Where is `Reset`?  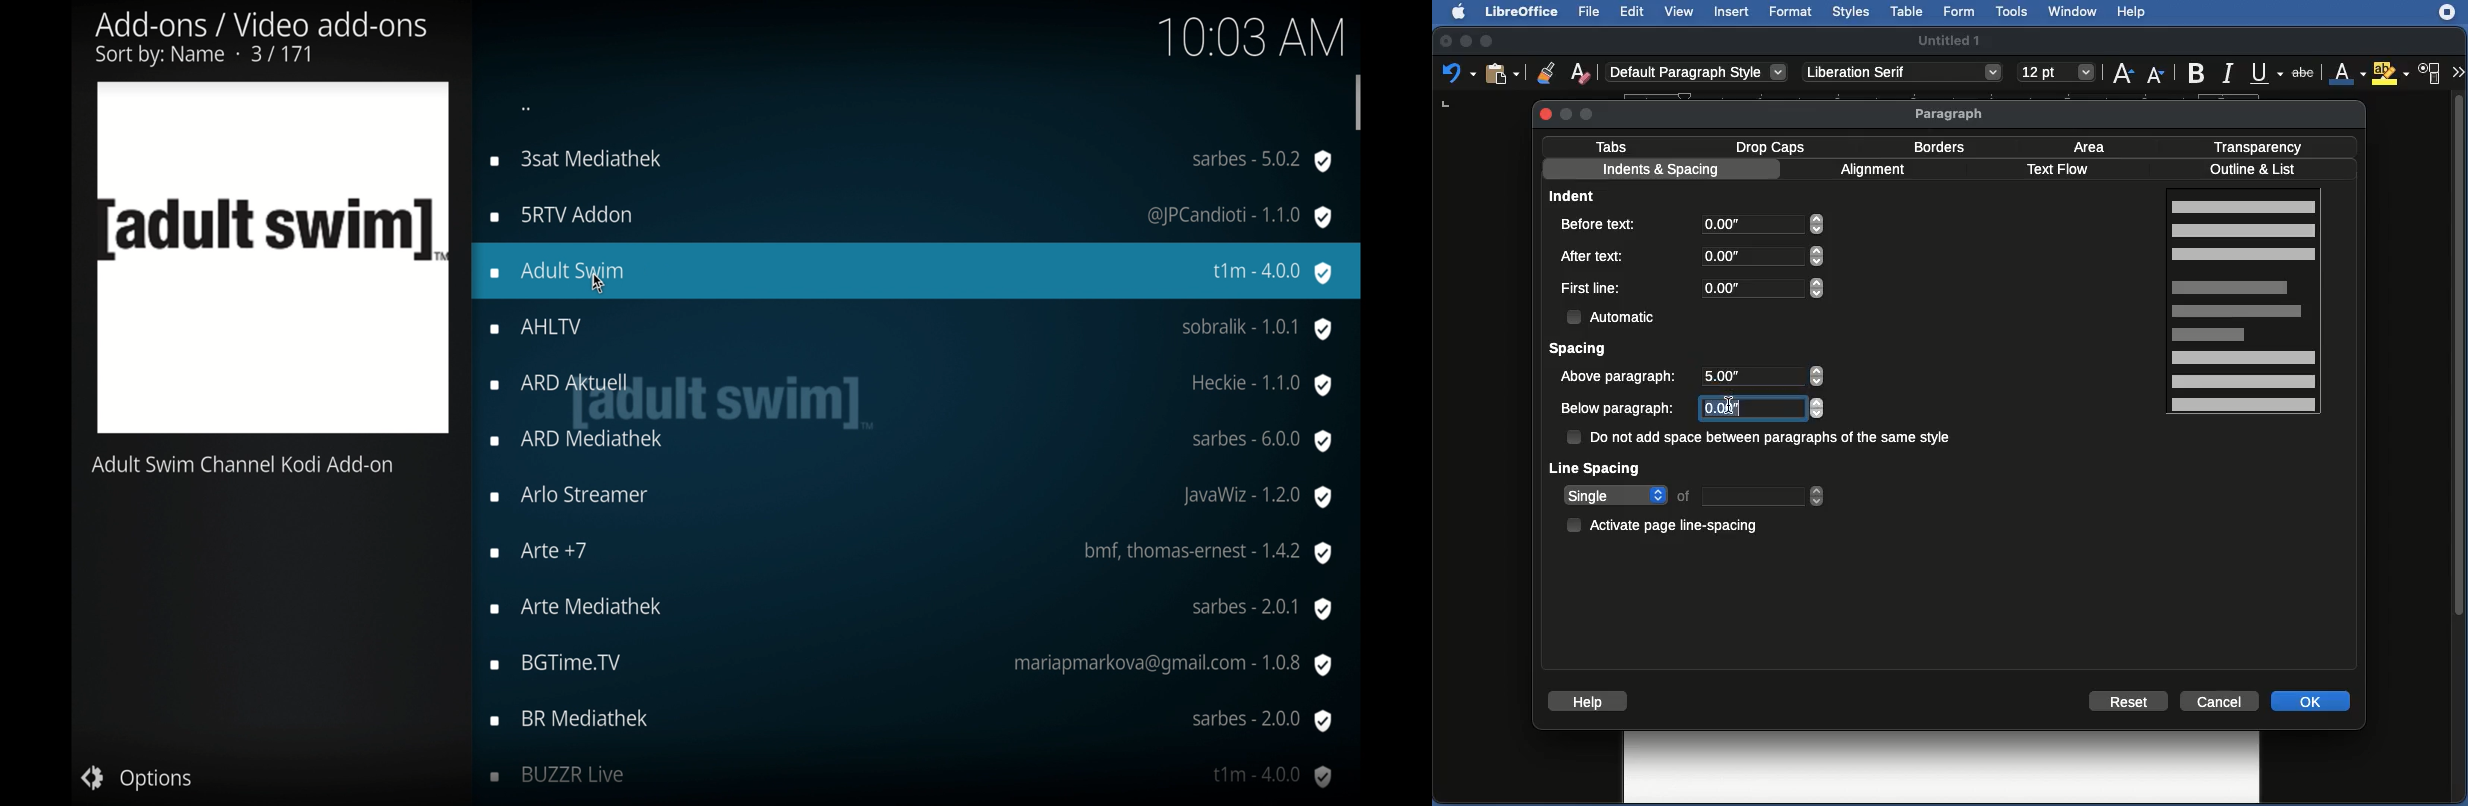 Reset is located at coordinates (2129, 701).